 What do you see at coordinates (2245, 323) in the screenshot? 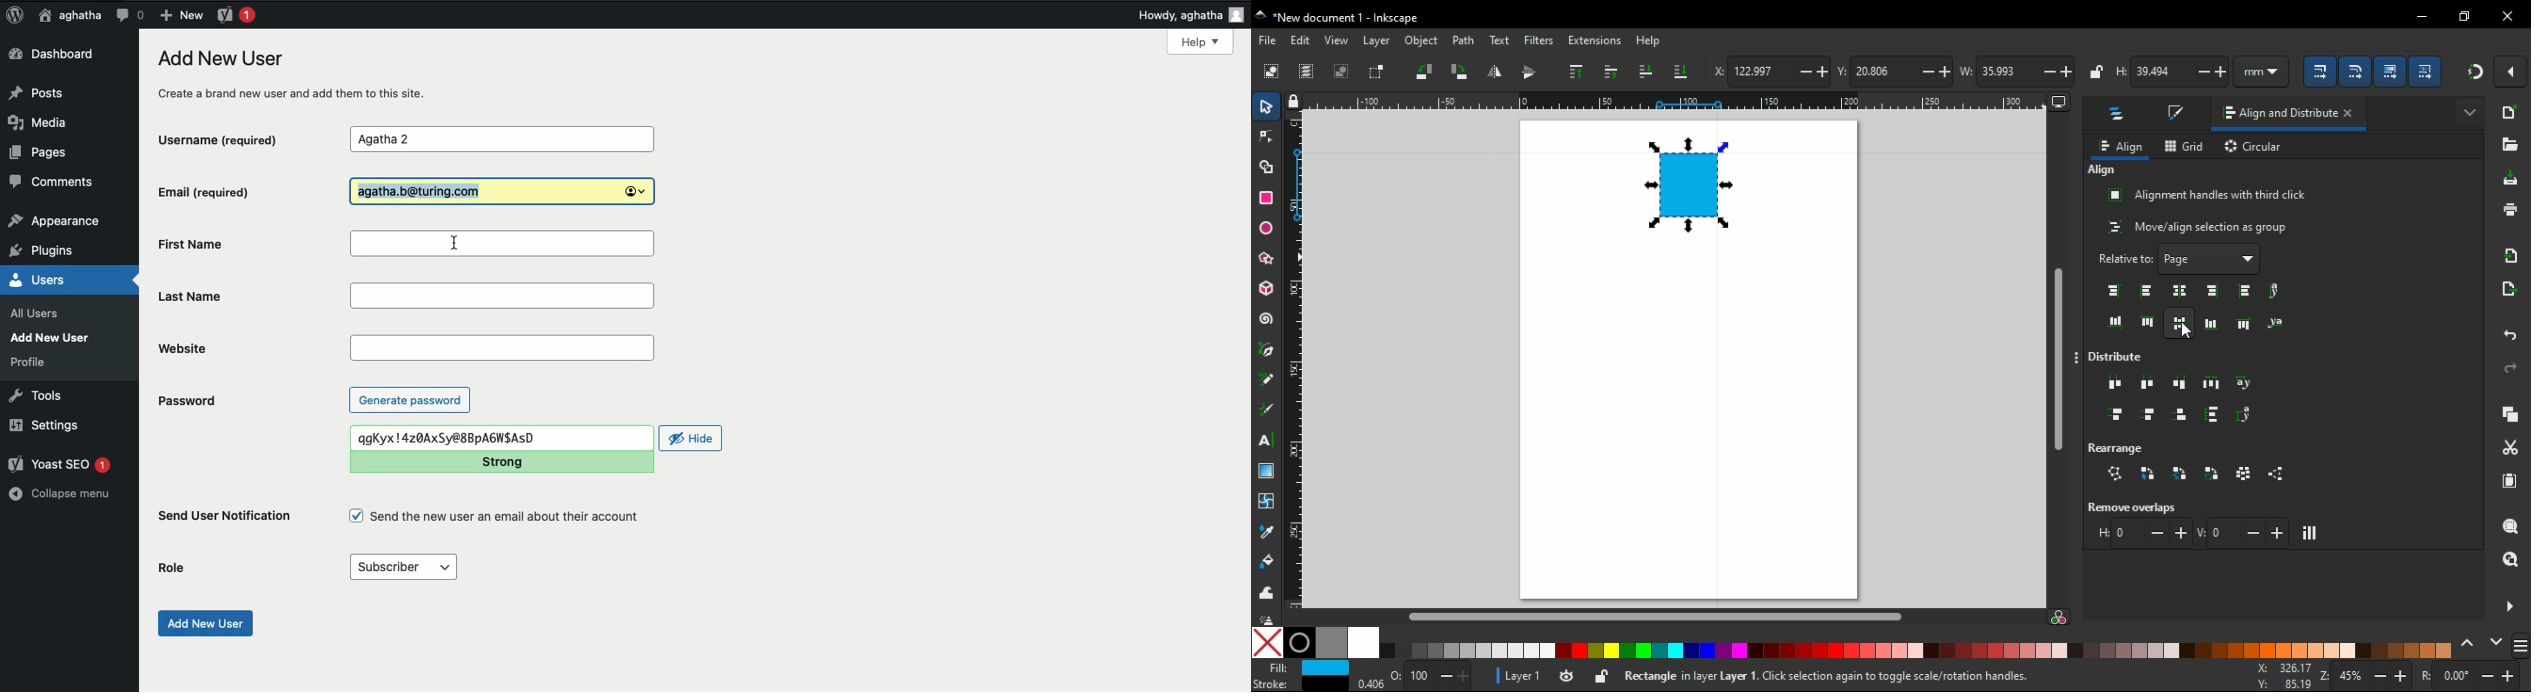
I see `align top edge of objects to bottom edge of anchor` at bounding box center [2245, 323].